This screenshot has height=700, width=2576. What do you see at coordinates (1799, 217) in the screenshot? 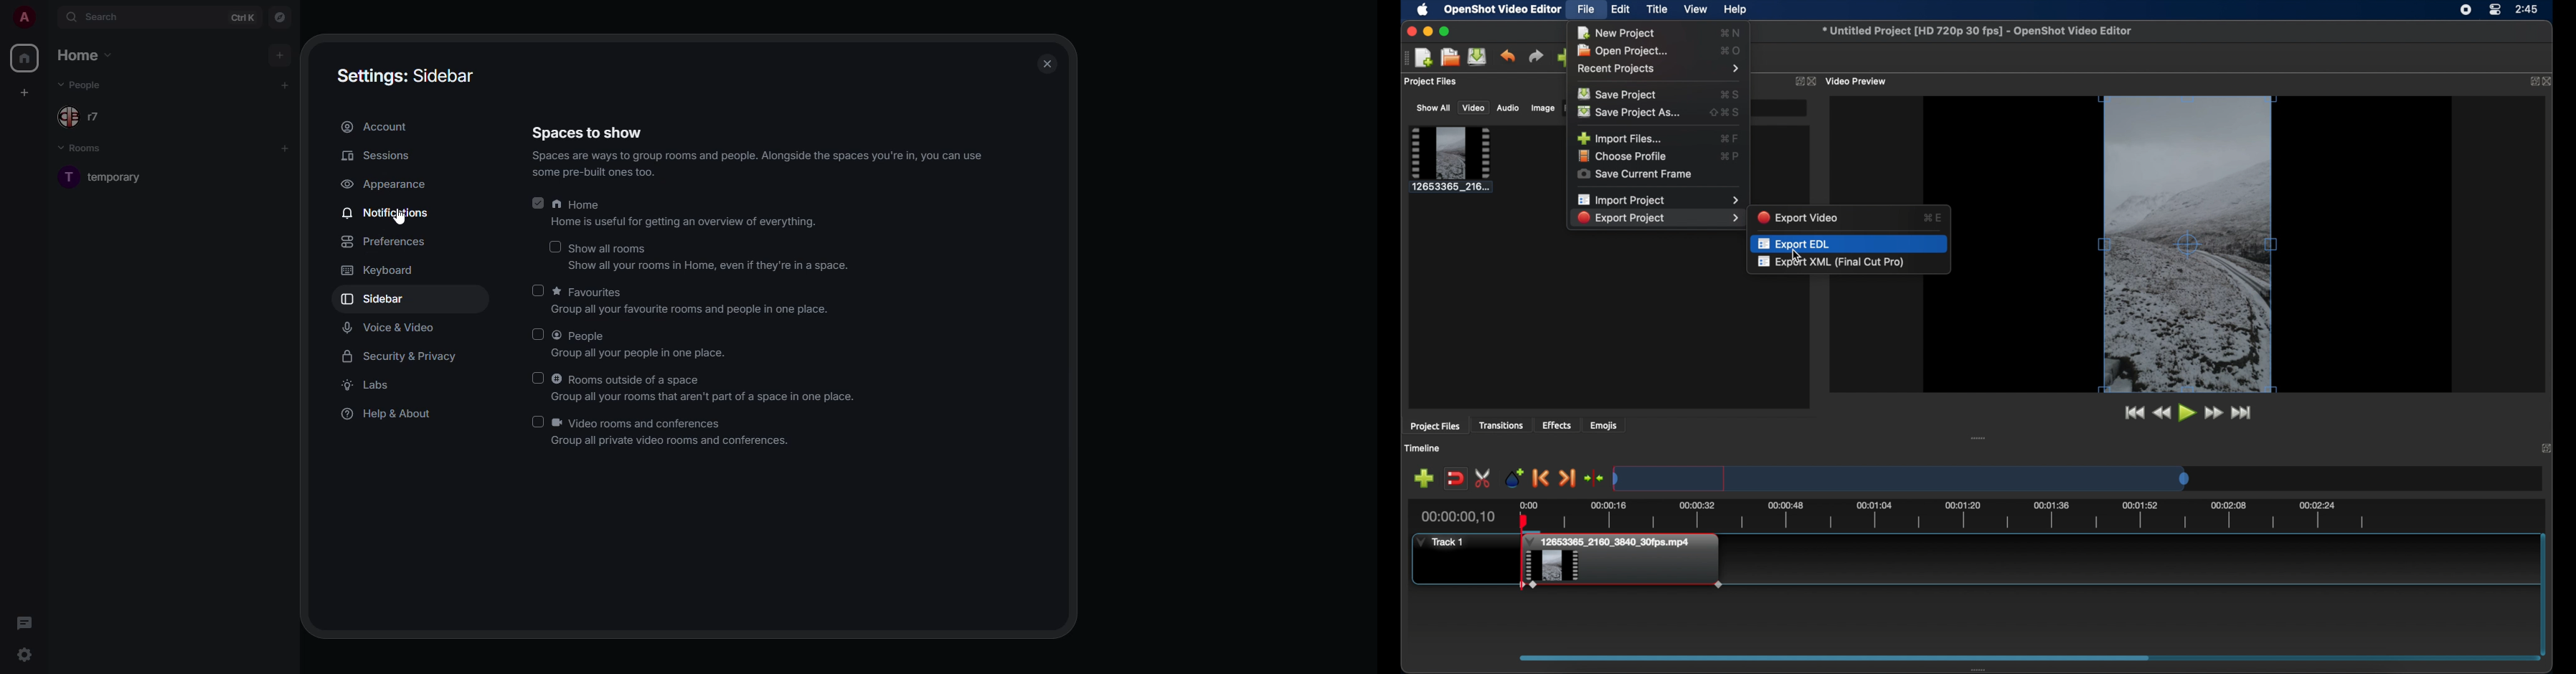
I see `export video` at bounding box center [1799, 217].